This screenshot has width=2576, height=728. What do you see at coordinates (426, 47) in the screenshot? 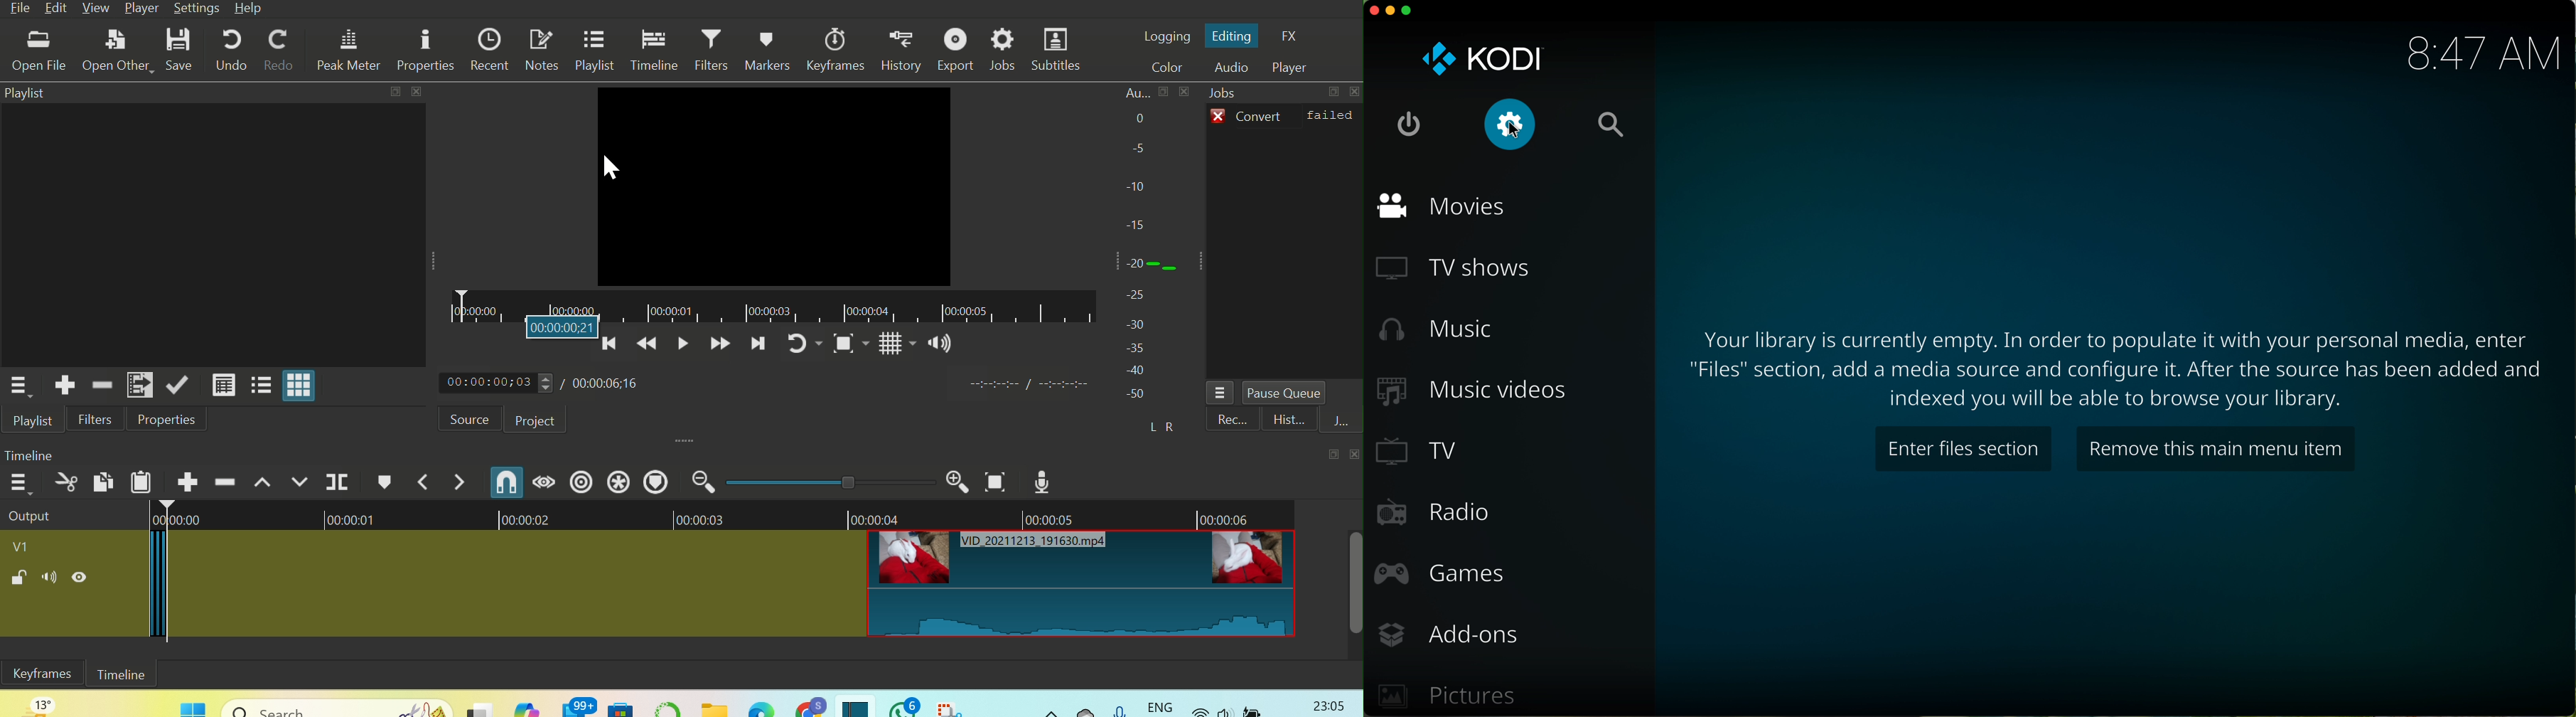
I see `Properties` at bounding box center [426, 47].